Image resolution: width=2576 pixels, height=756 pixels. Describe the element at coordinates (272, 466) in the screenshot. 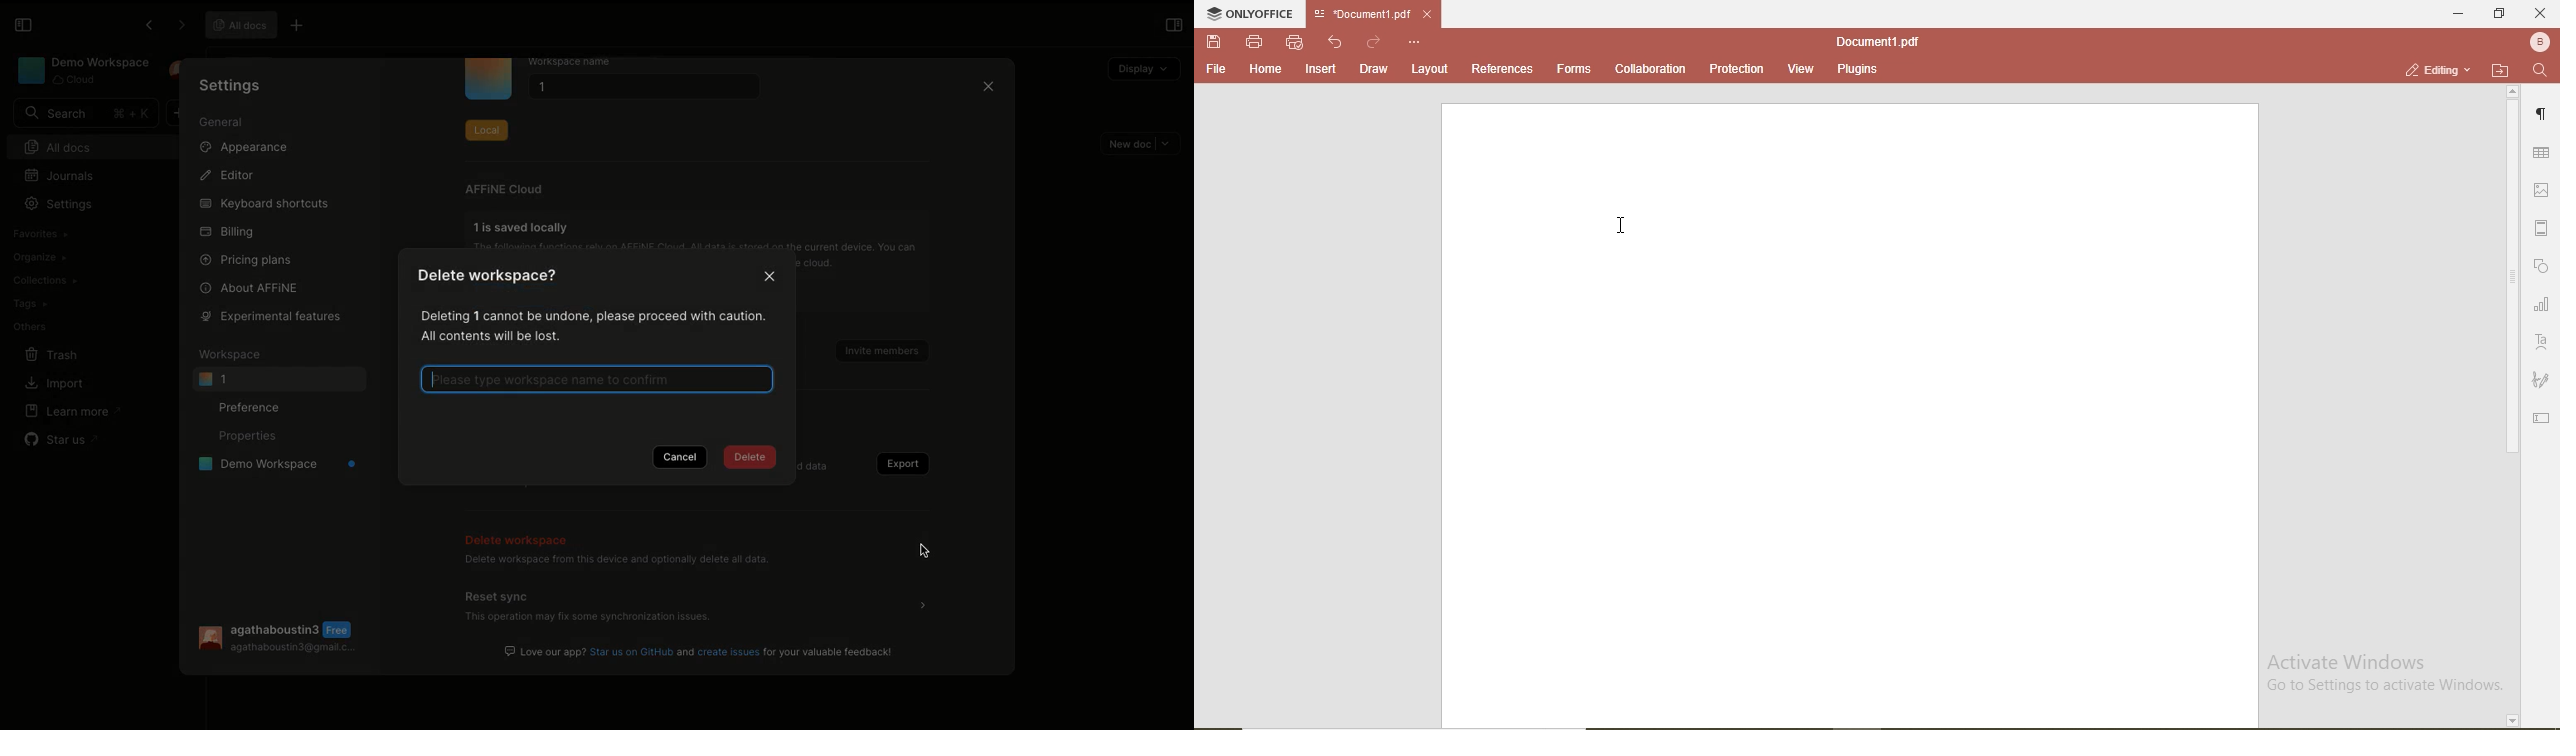

I see `Demo workspace` at that location.